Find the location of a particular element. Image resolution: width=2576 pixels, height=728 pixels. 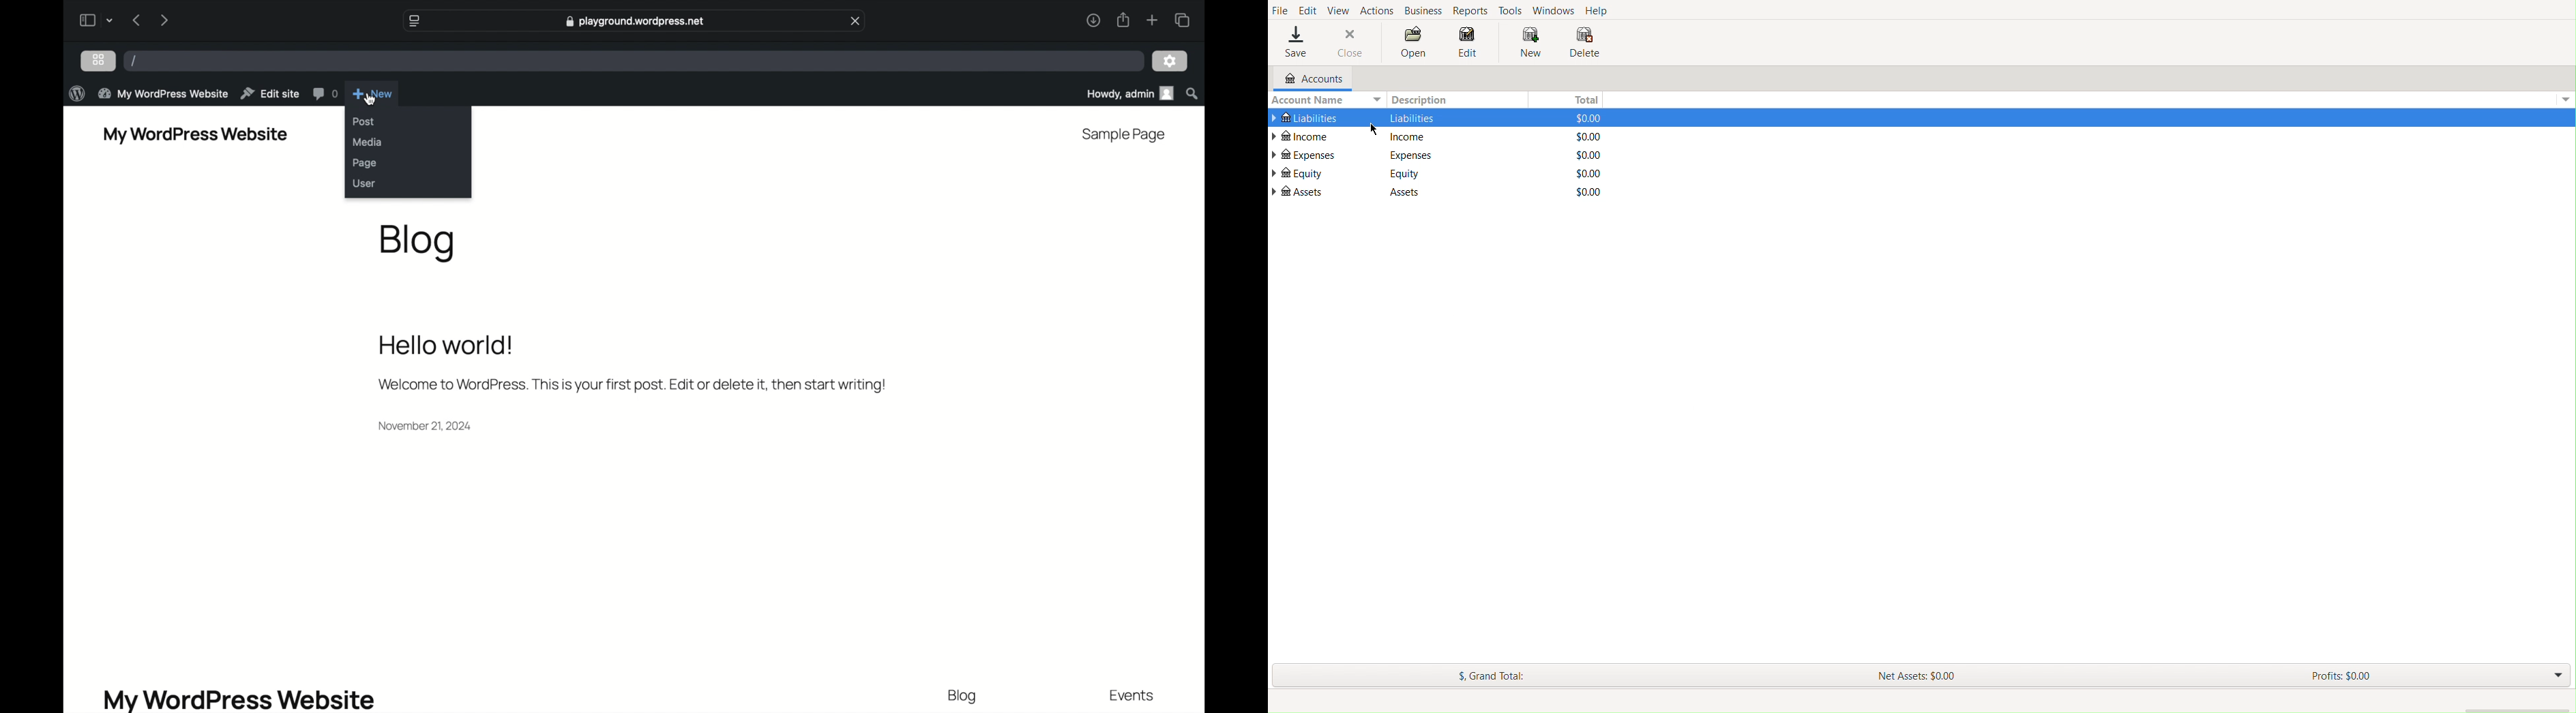

close is located at coordinates (856, 20).